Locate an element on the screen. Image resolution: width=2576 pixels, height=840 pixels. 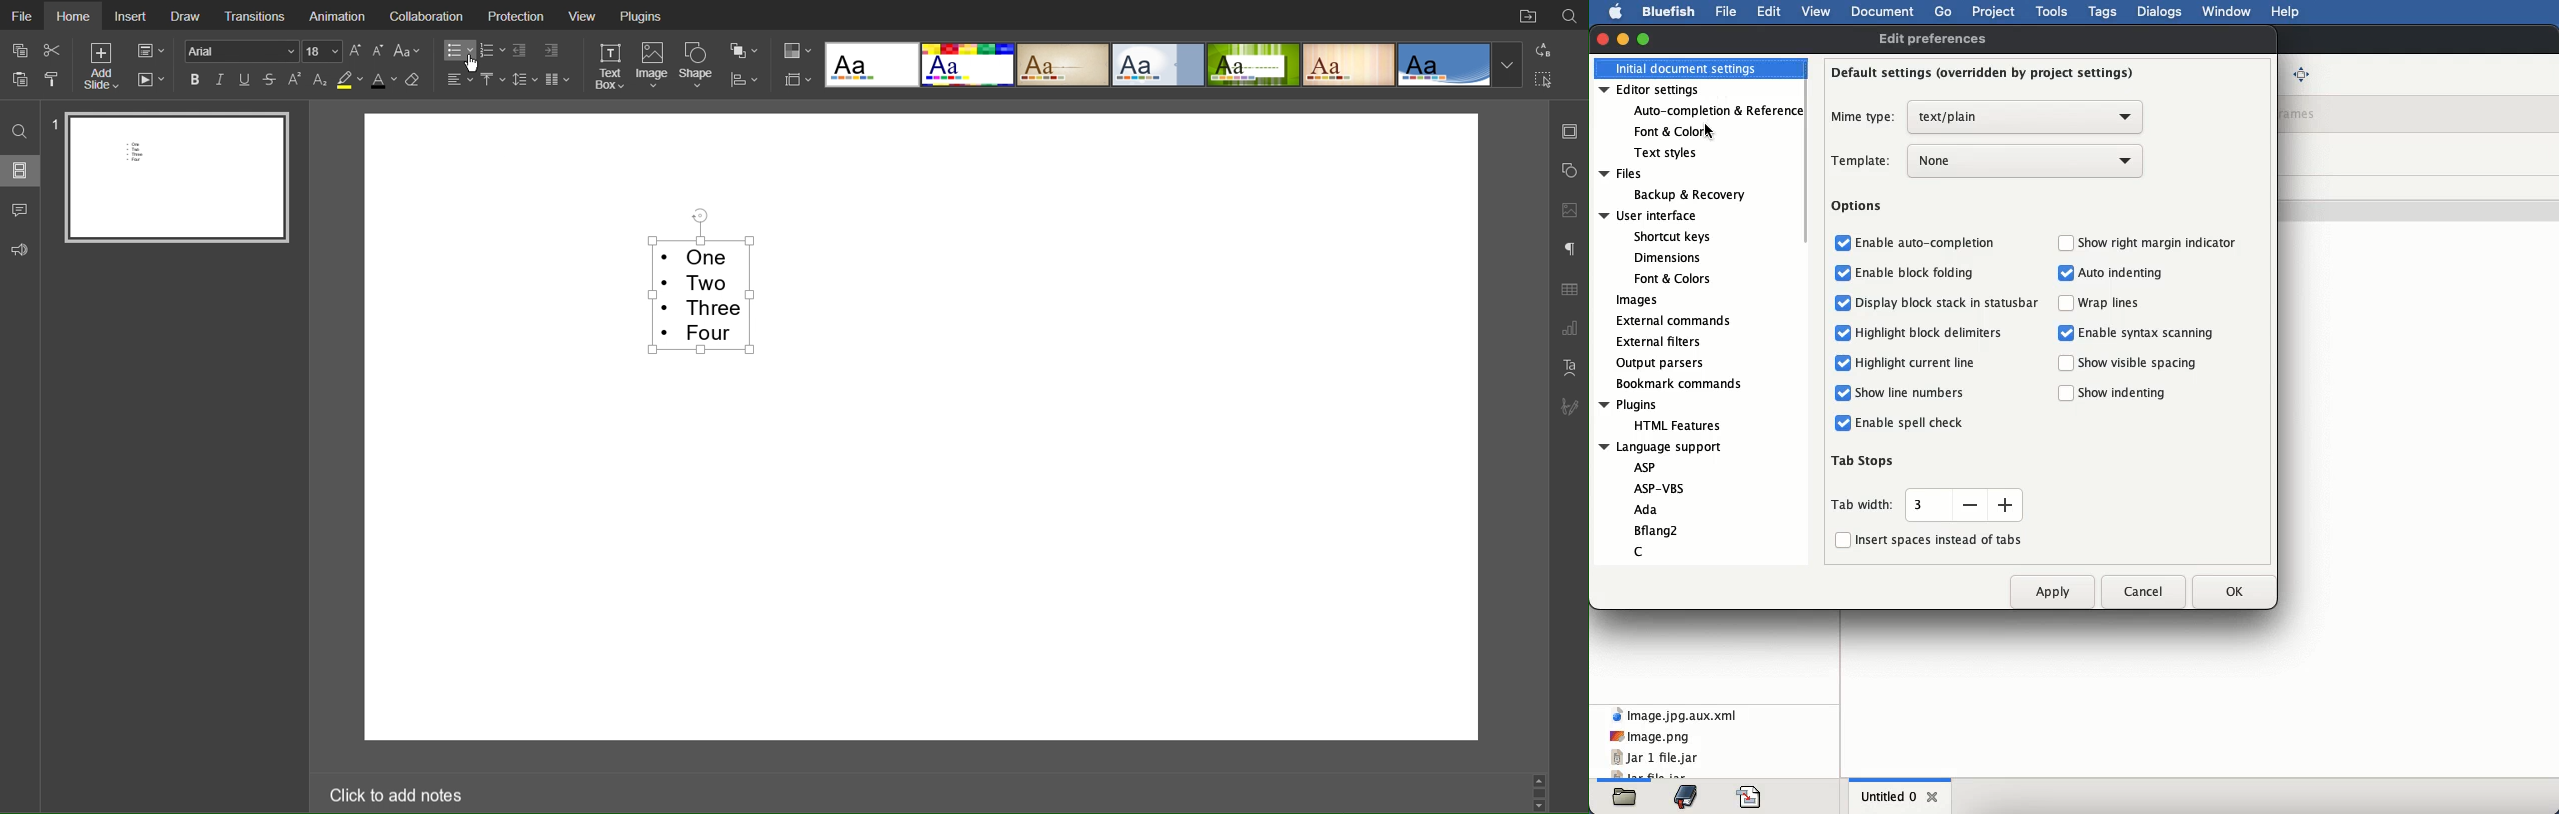
go is located at coordinates (1944, 11).